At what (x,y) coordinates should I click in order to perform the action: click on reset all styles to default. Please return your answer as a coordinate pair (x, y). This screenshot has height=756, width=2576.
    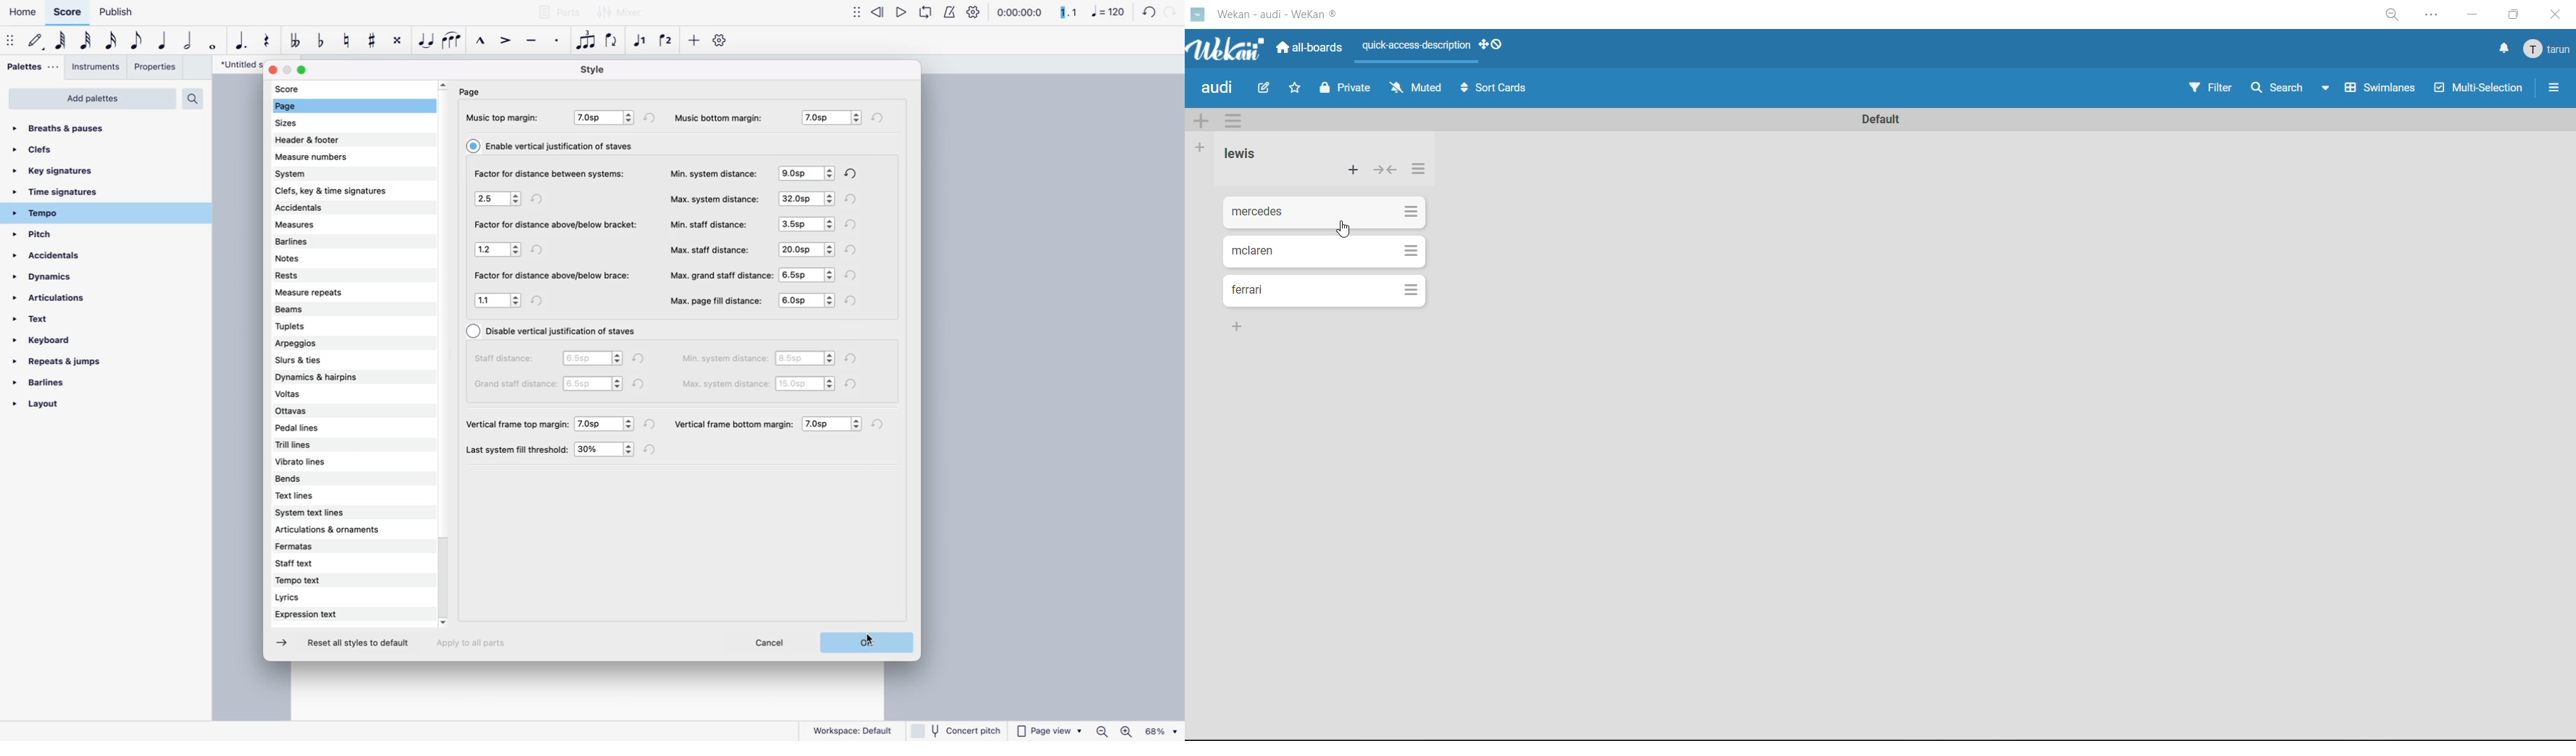
    Looking at the image, I should click on (359, 644).